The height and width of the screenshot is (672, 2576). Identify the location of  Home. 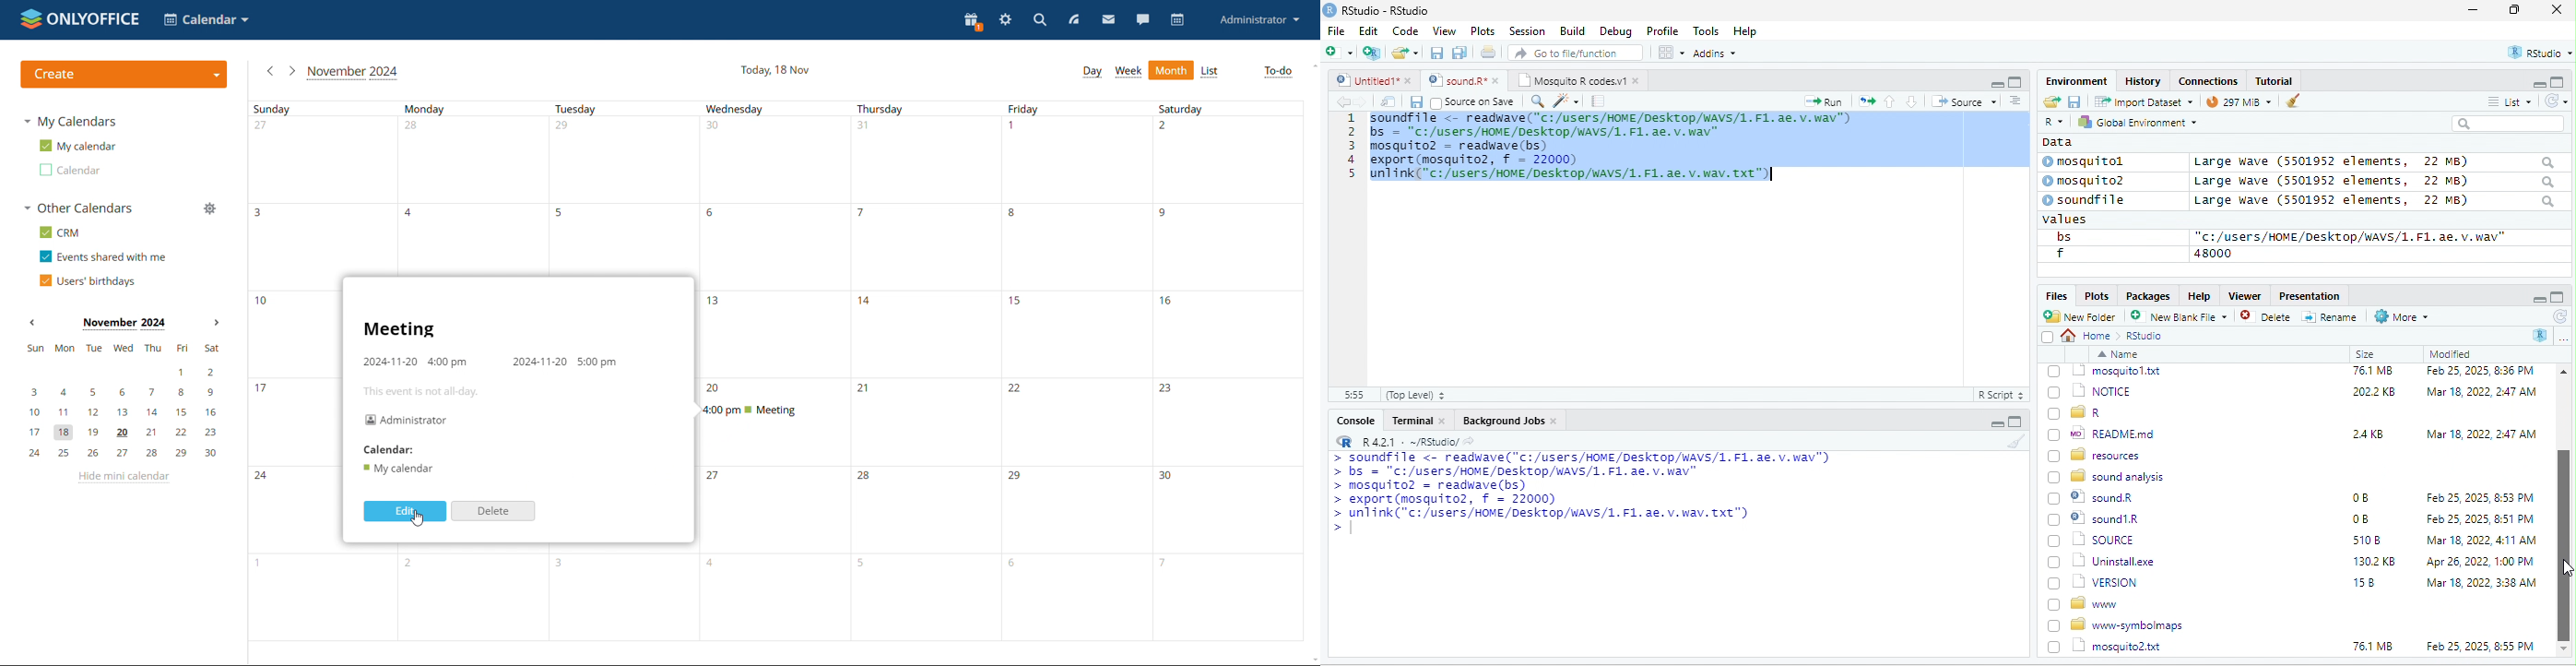
(2091, 335).